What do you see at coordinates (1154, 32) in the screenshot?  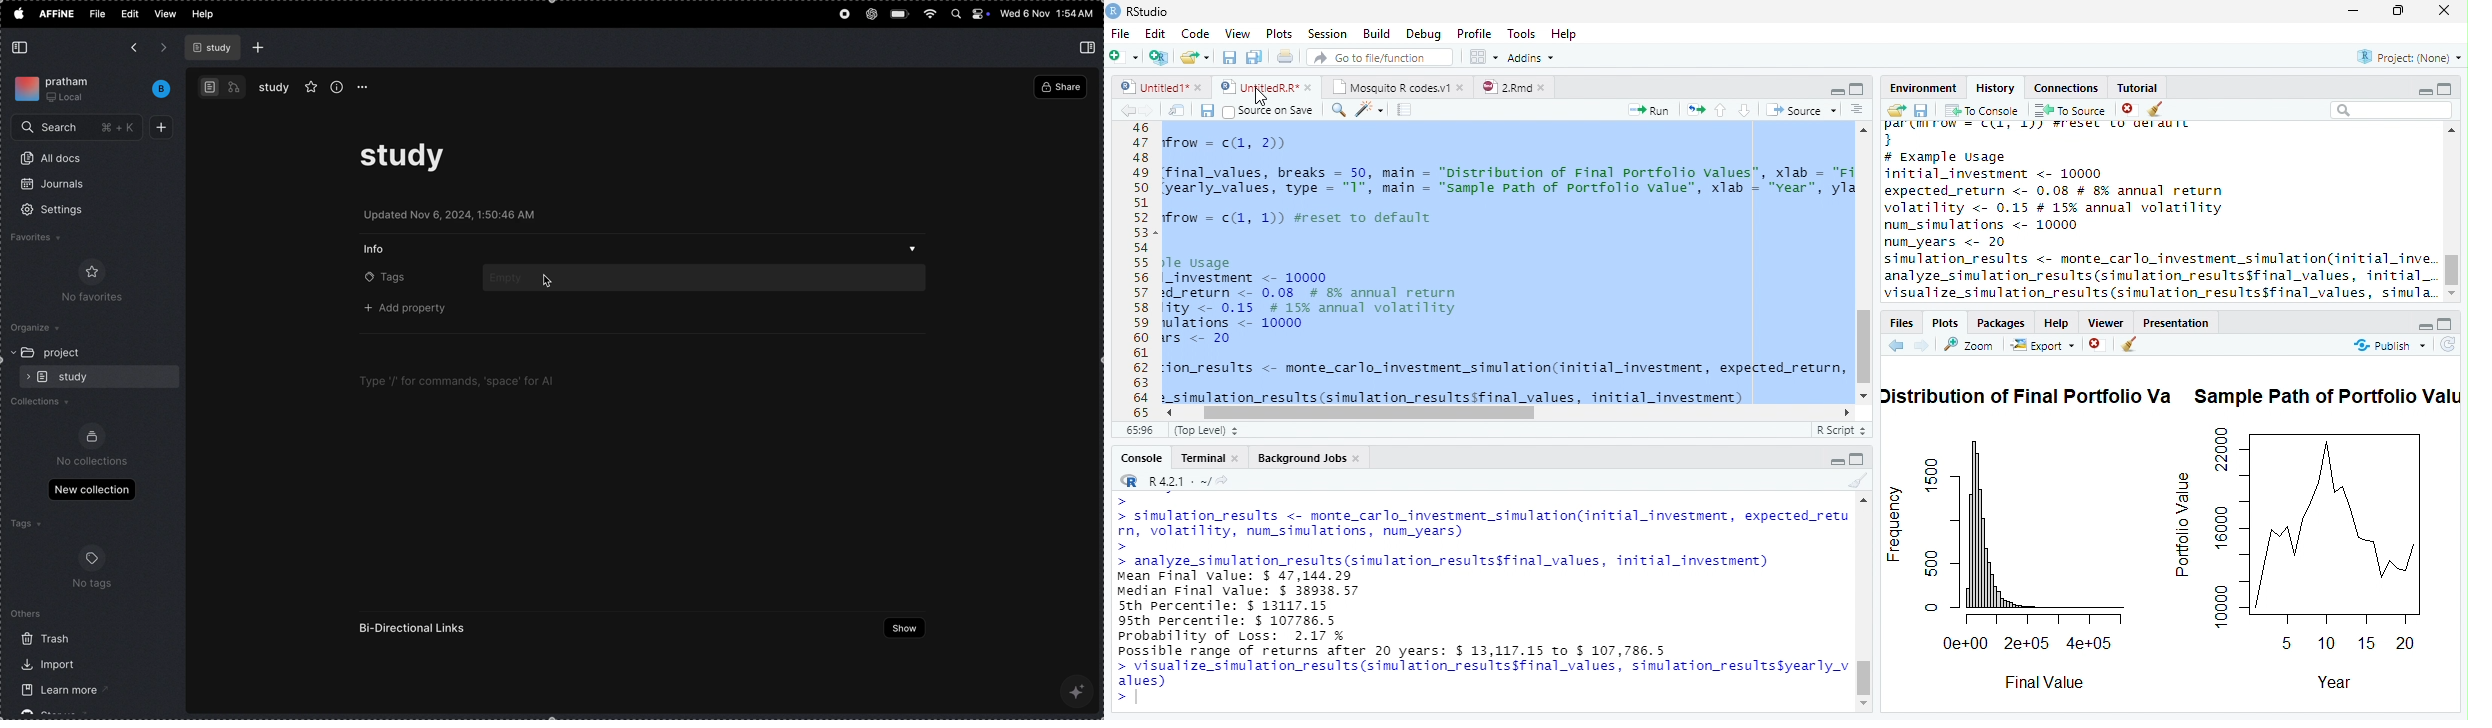 I see `Edit` at bounding box center [1154, 32].